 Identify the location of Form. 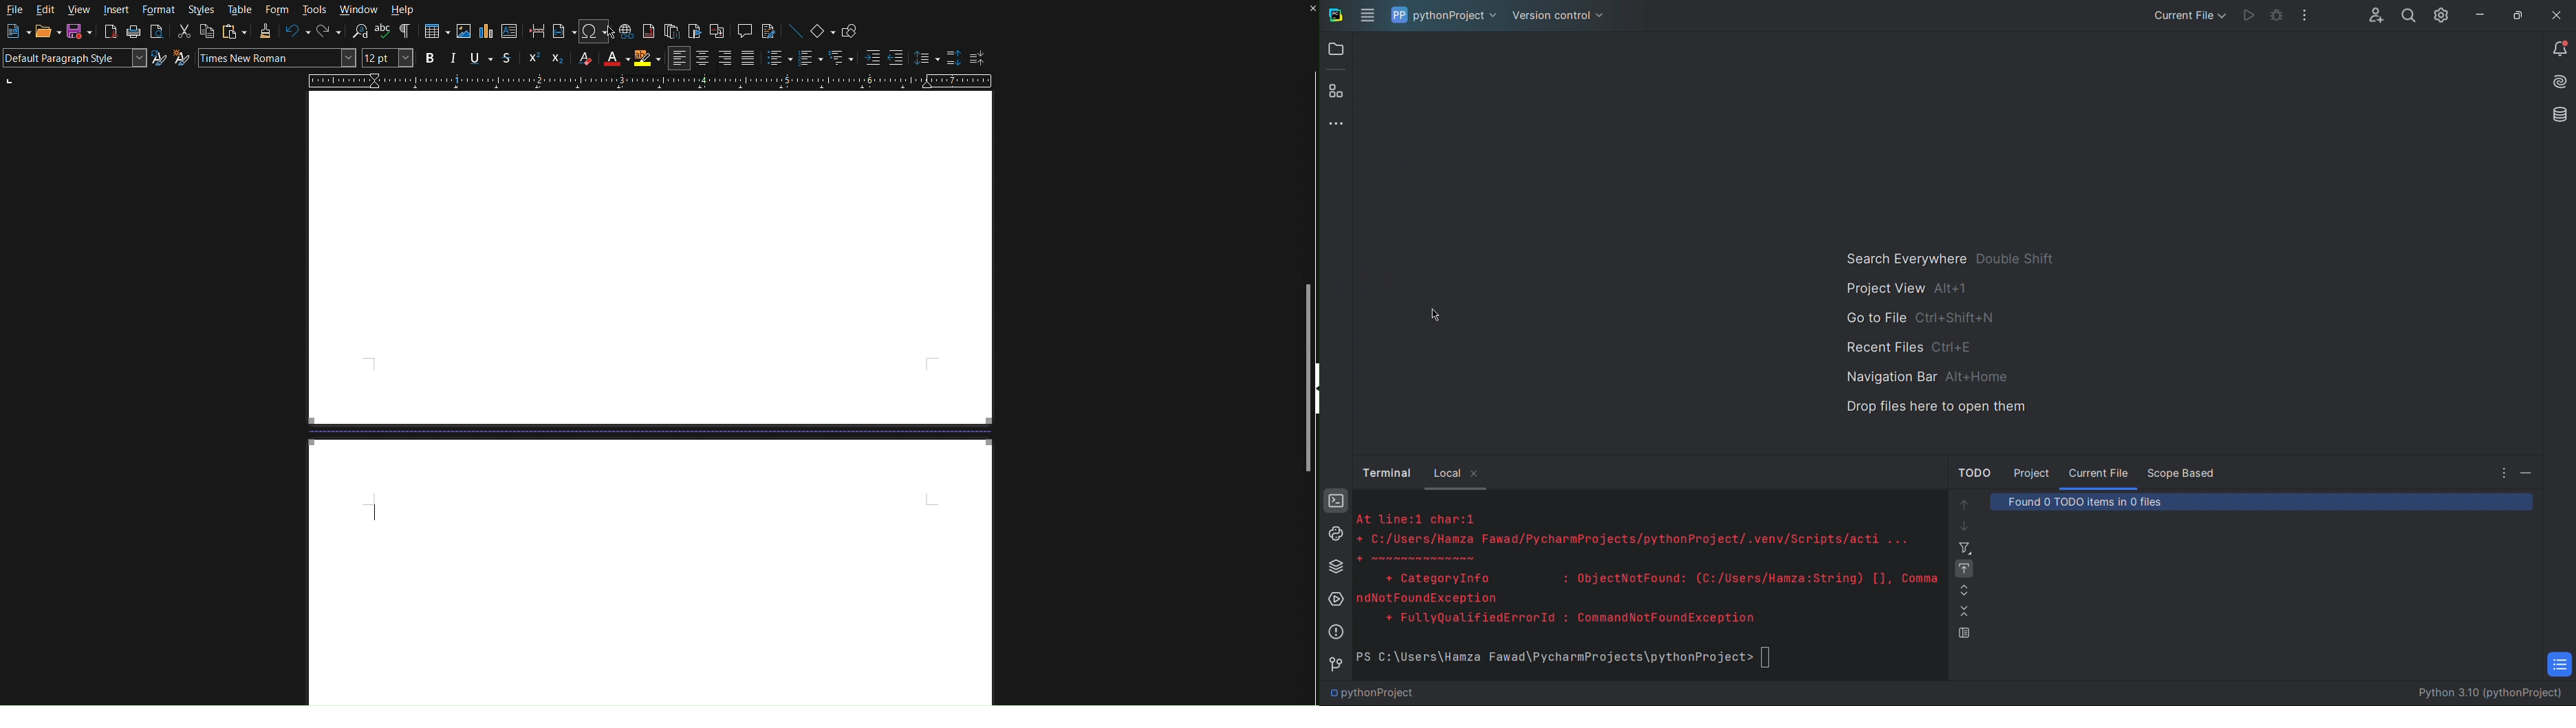
(275, 10).